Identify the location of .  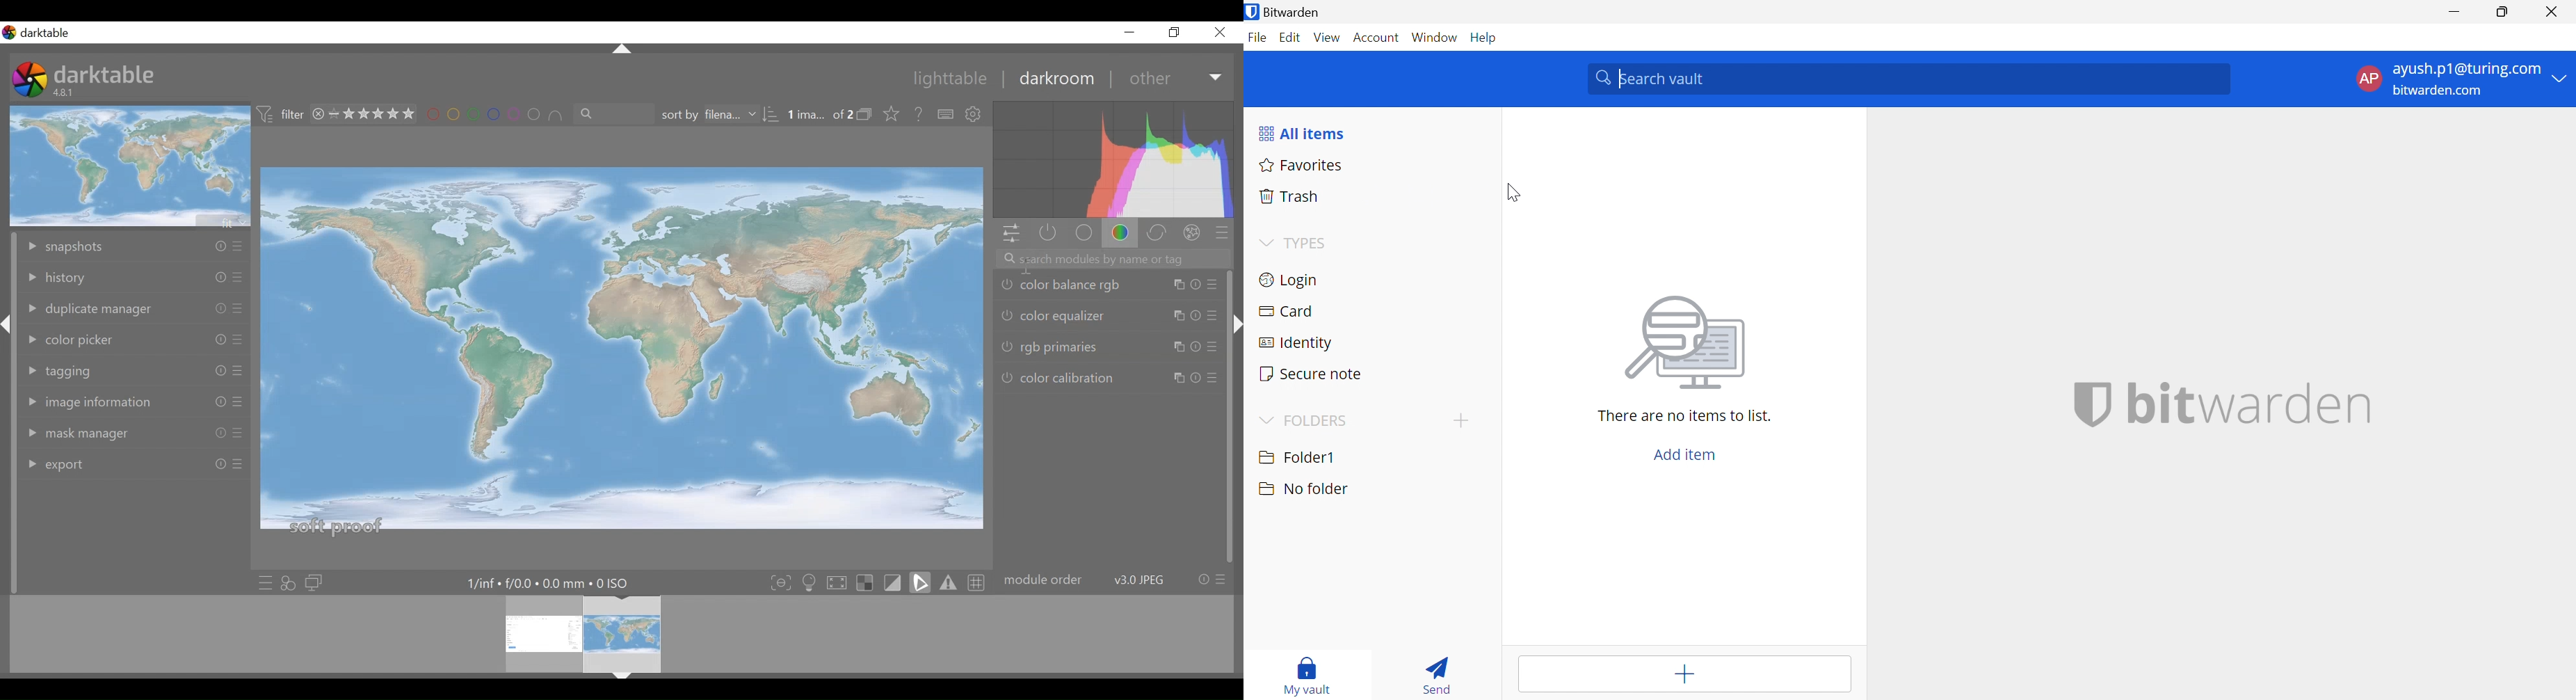
(236, 434).